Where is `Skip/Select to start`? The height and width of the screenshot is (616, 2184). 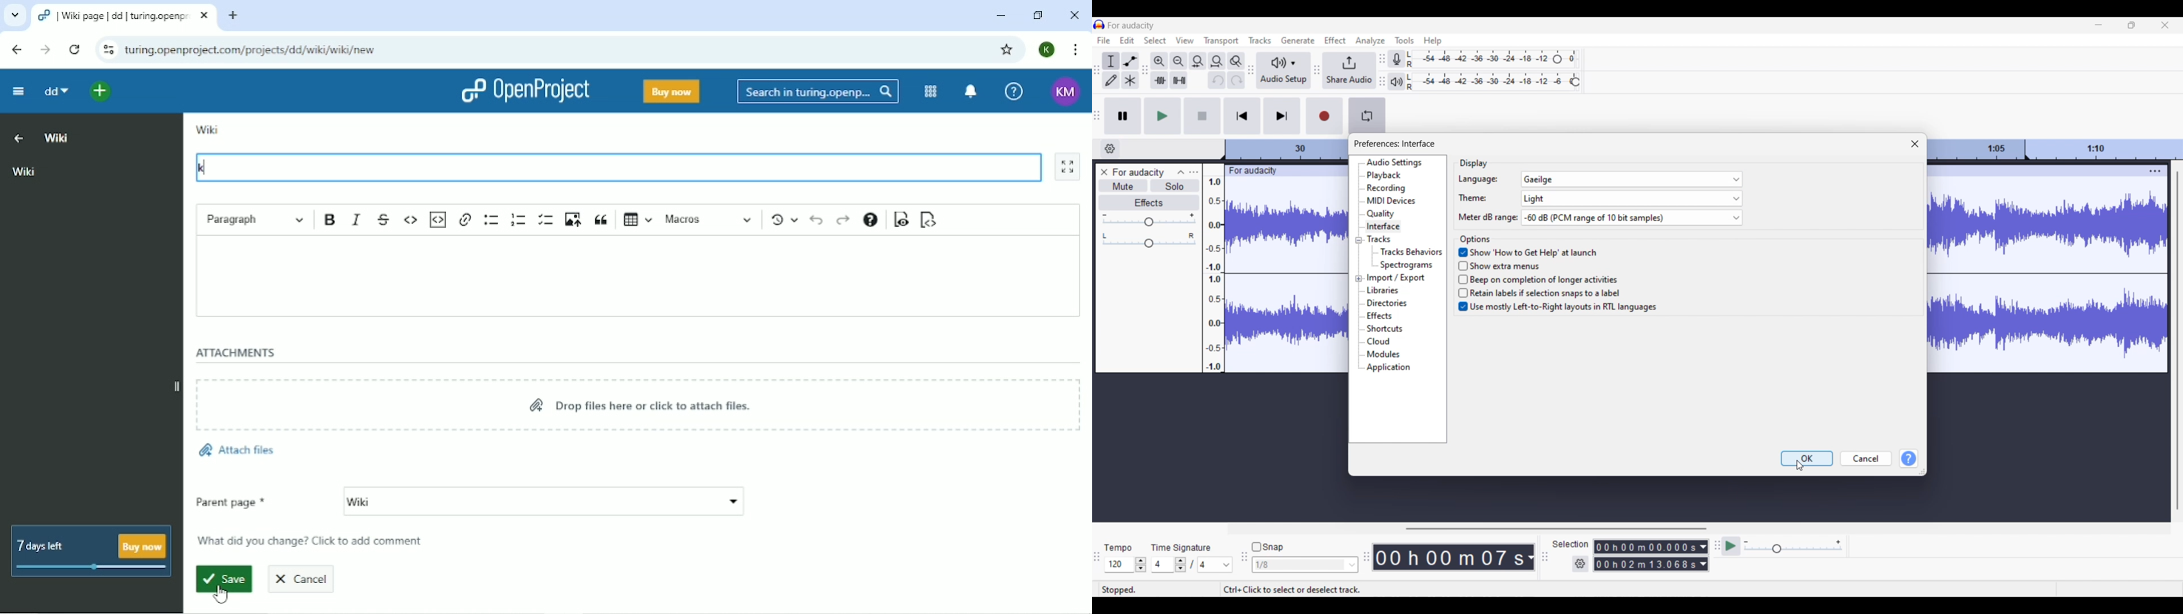
Skip/Select to start is located at coordinates (1243, 116).